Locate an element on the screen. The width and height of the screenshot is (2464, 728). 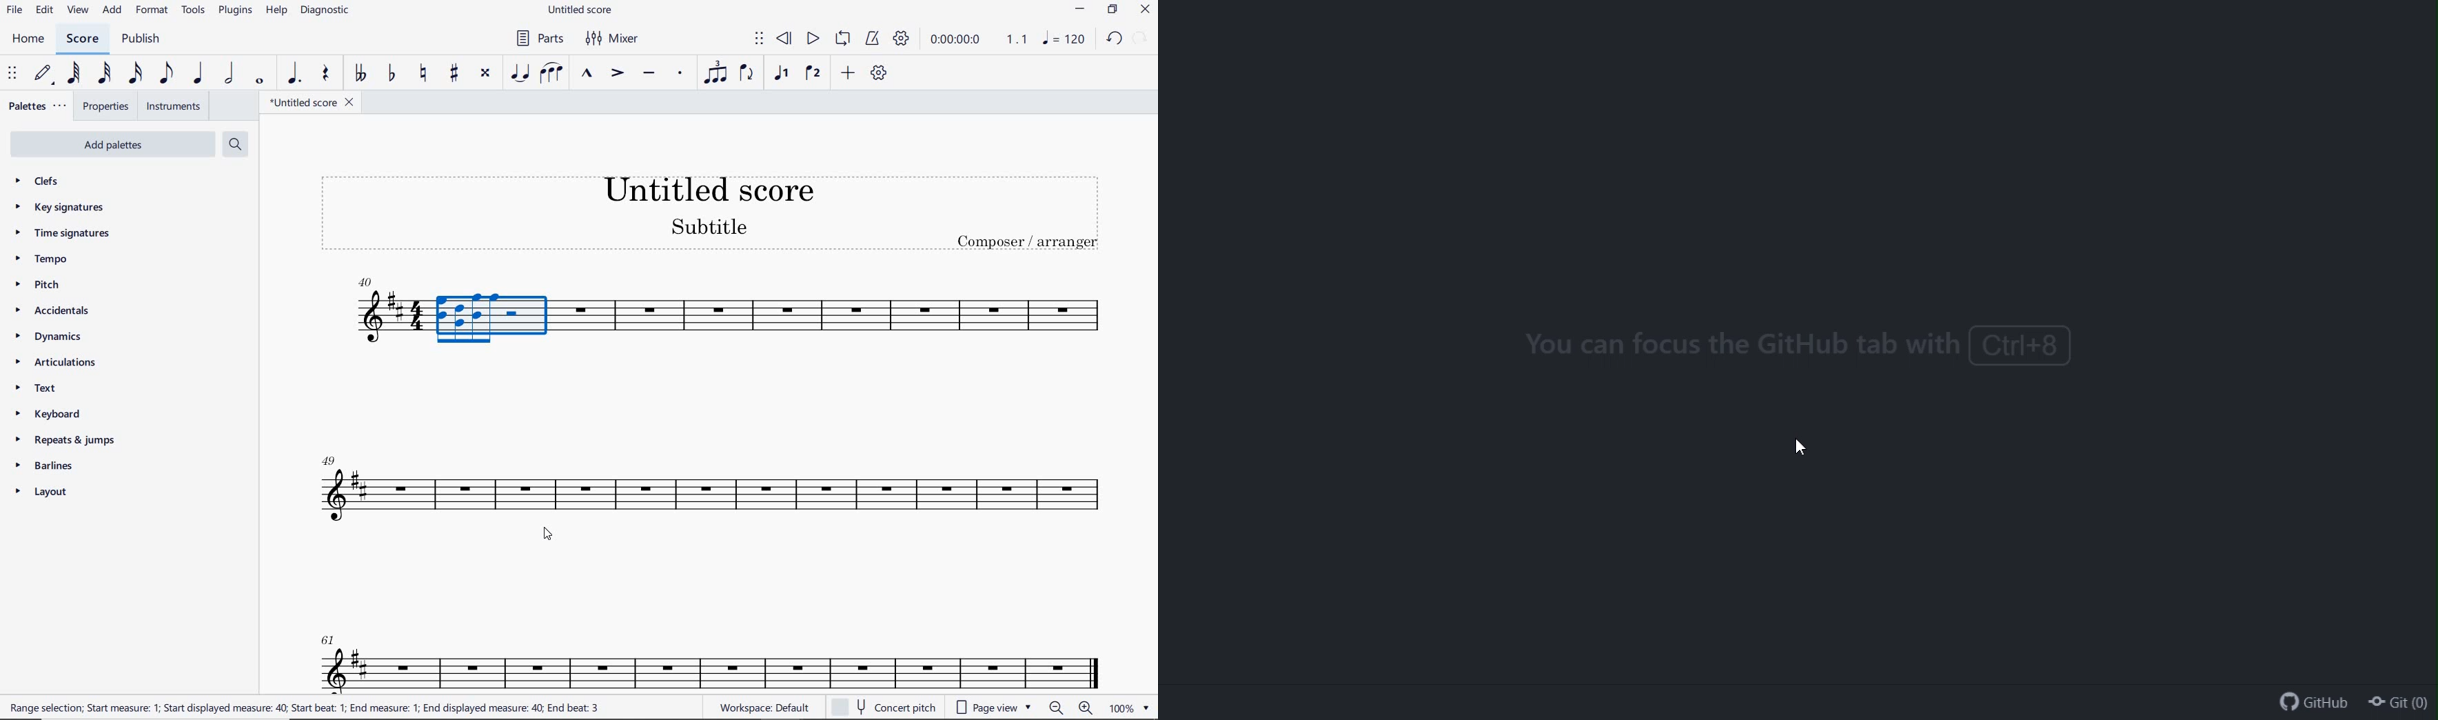
INSTRUMENT: TENOR SAXOPHONE is located at coordinates (711, 652).